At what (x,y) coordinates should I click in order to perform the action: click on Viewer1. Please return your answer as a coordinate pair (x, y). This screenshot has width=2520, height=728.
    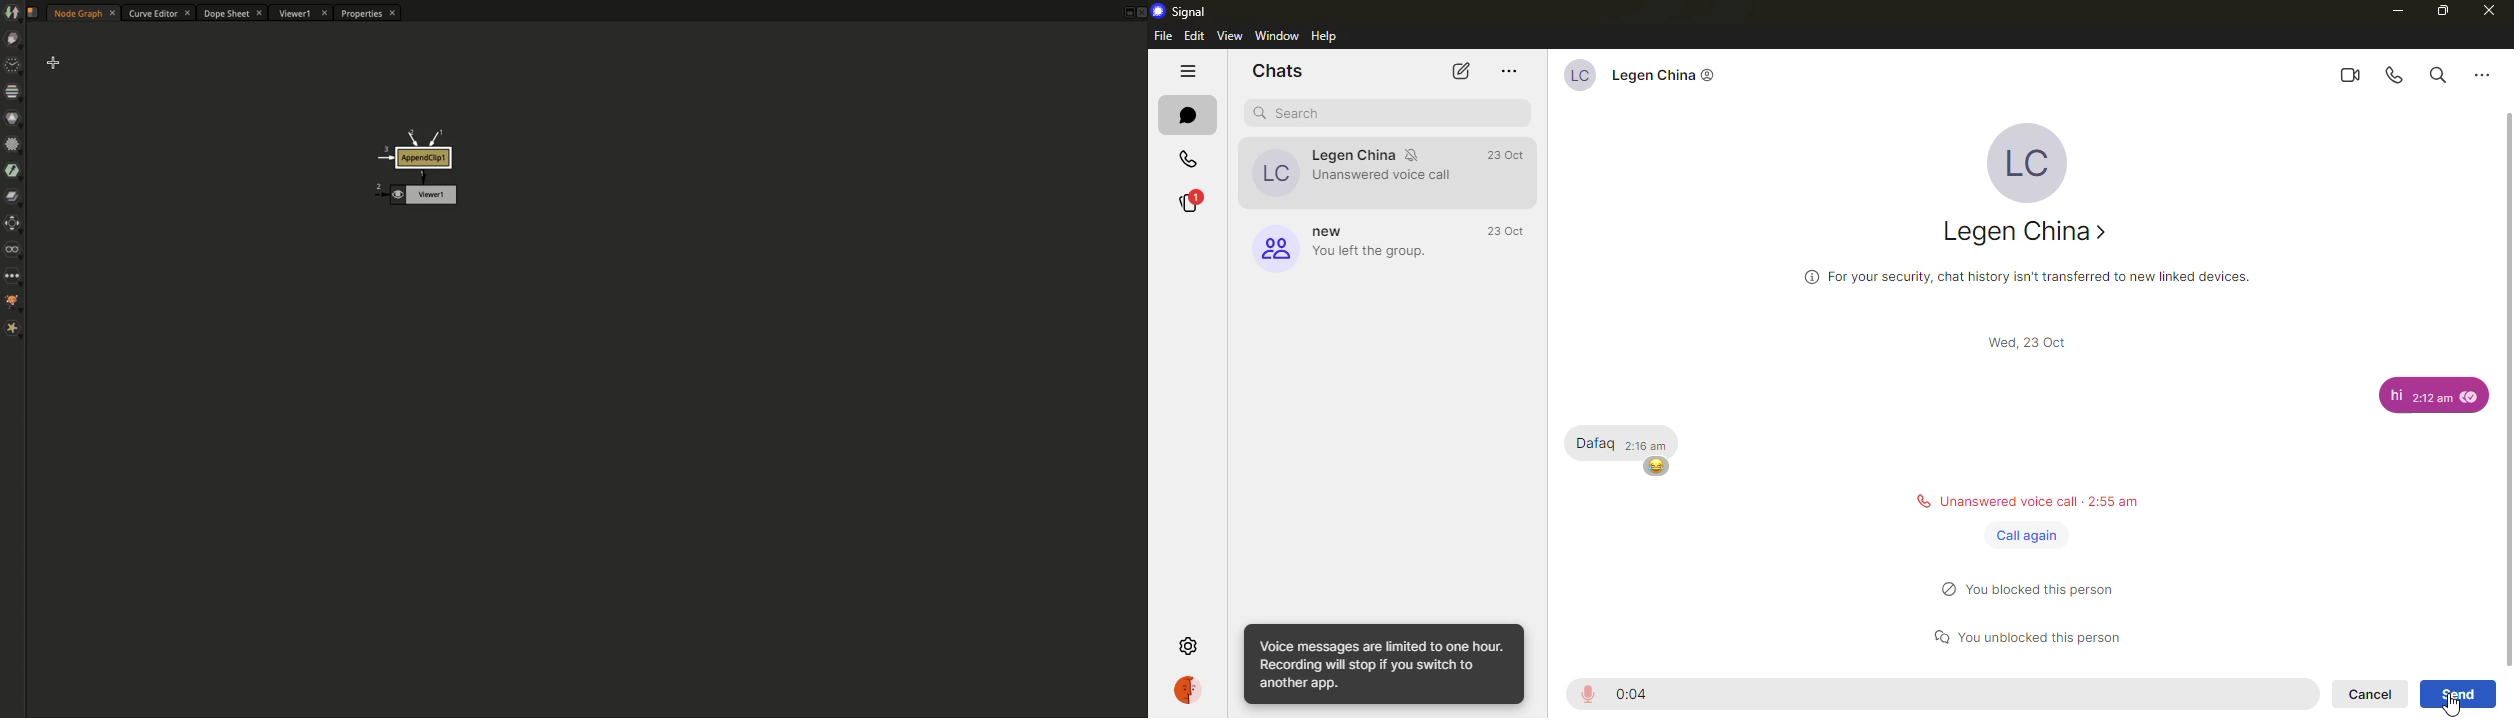
    Looking at the image, I should click on (302, 14).